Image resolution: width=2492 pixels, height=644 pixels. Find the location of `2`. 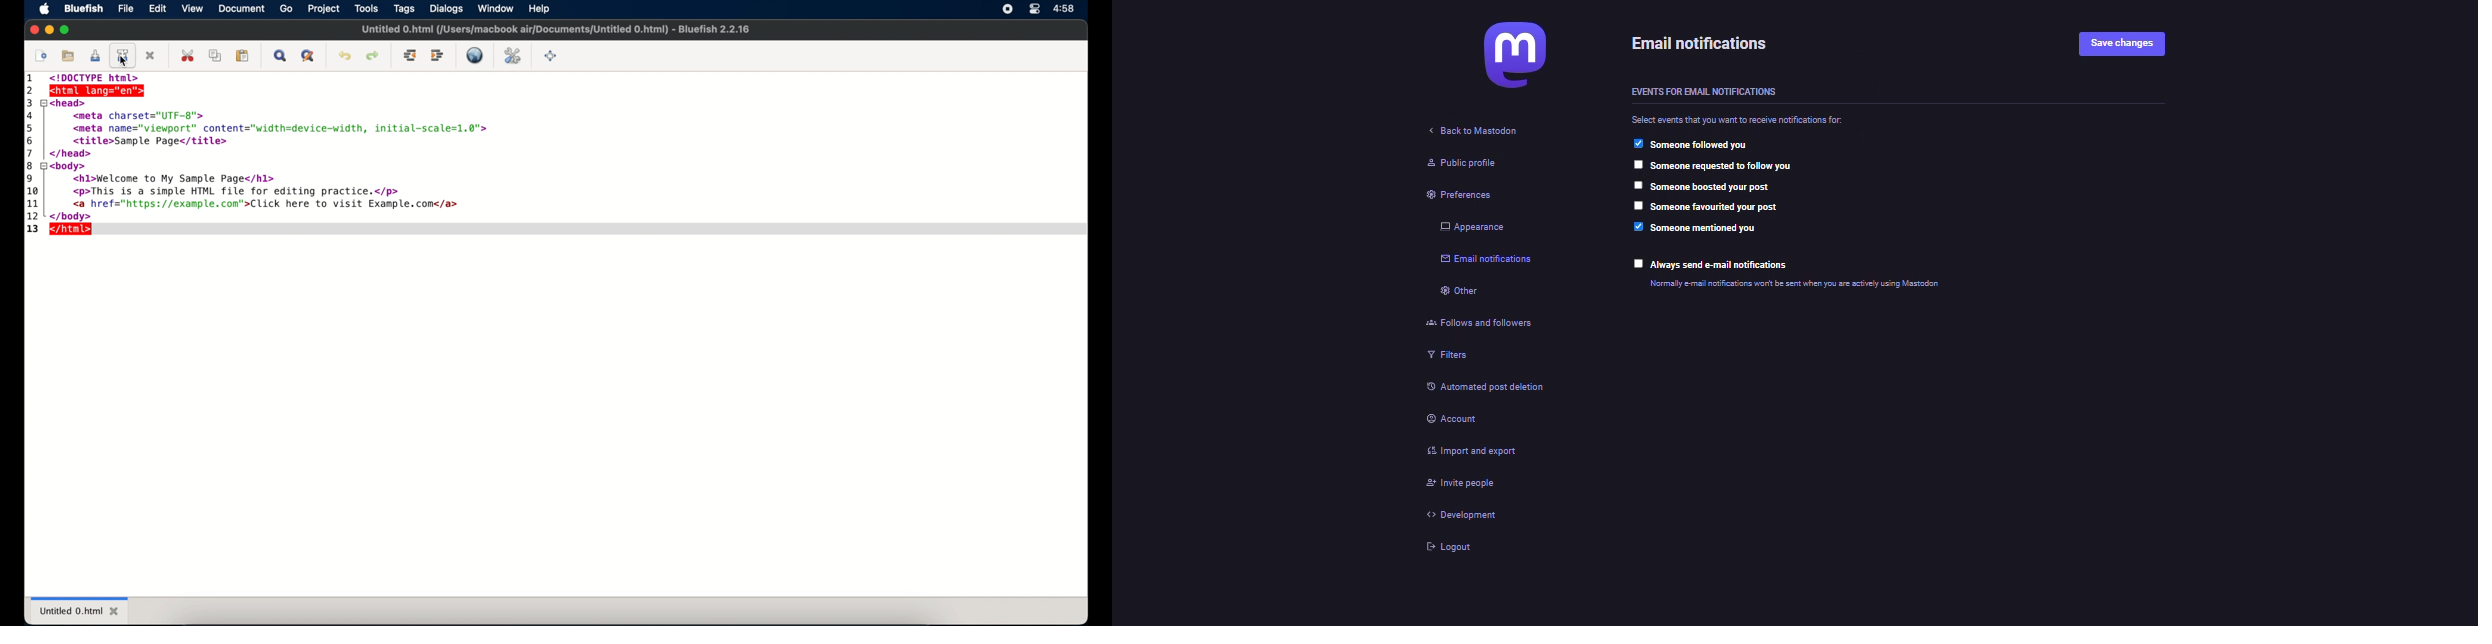

2 is located at coordinates (31, 90).